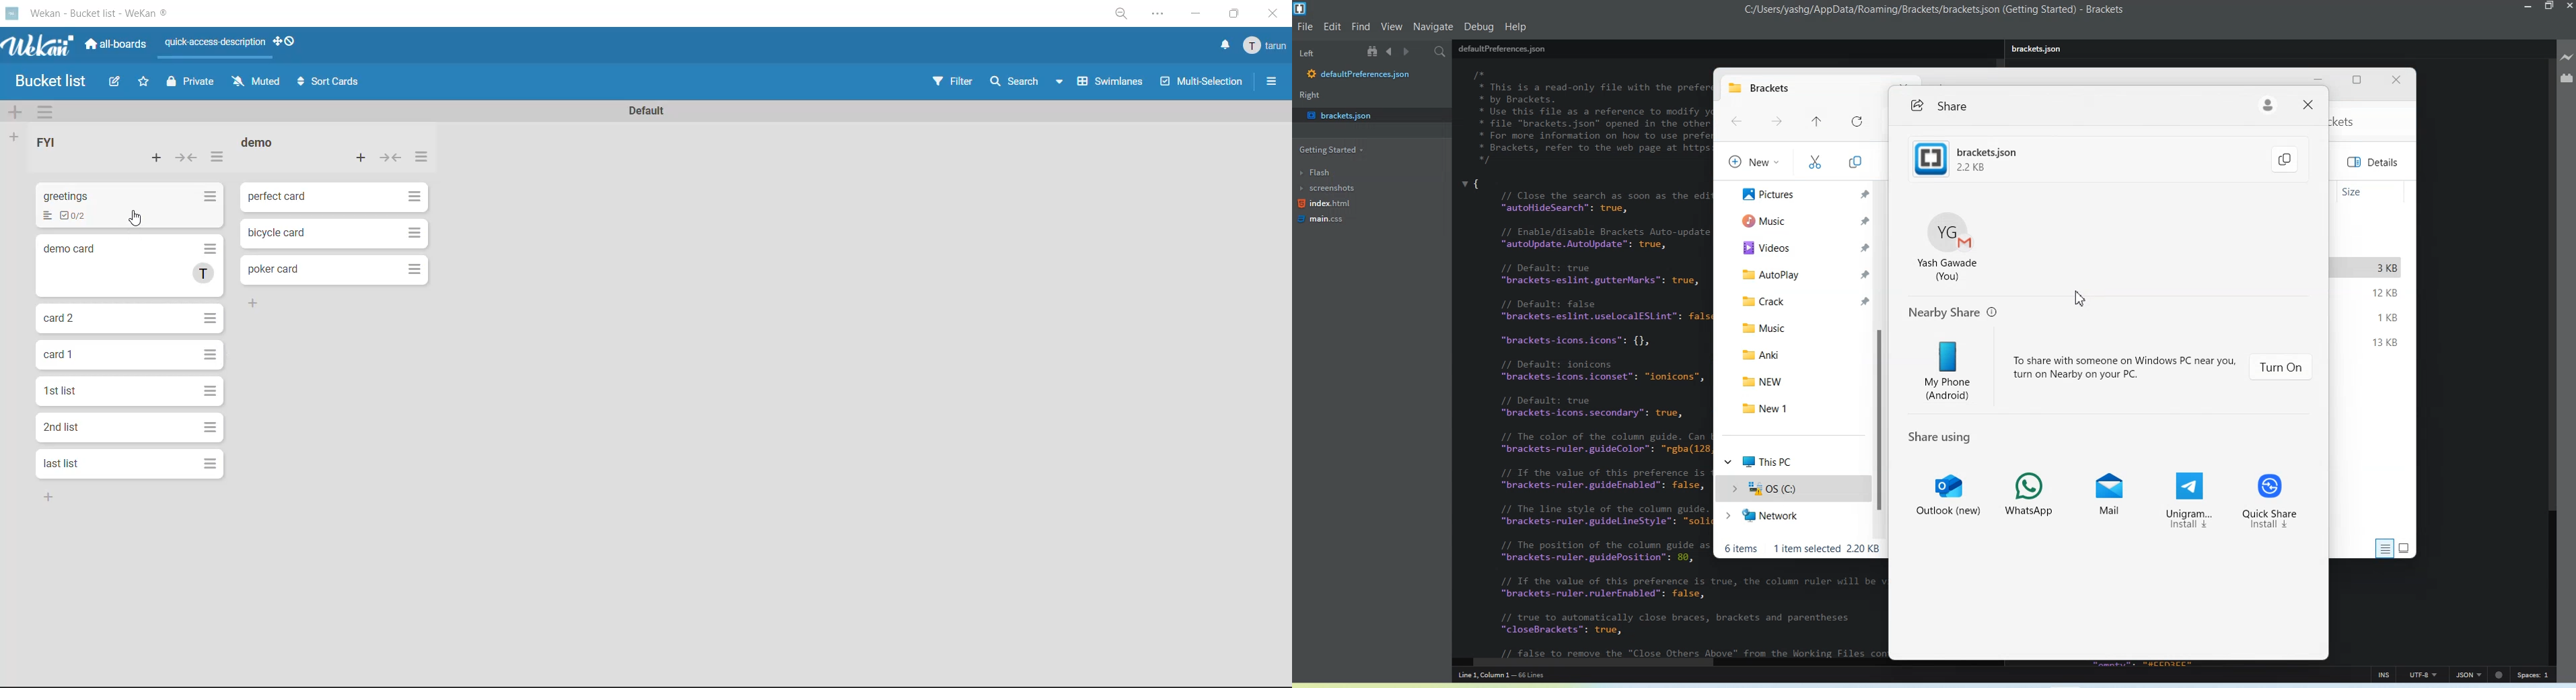 The height and width of the screenshot is (700, 2576). What do you see at coordinates (1886, 359) in the screenshot?
I see `Vertical scroll bar` at bounding box center [1886, 359].